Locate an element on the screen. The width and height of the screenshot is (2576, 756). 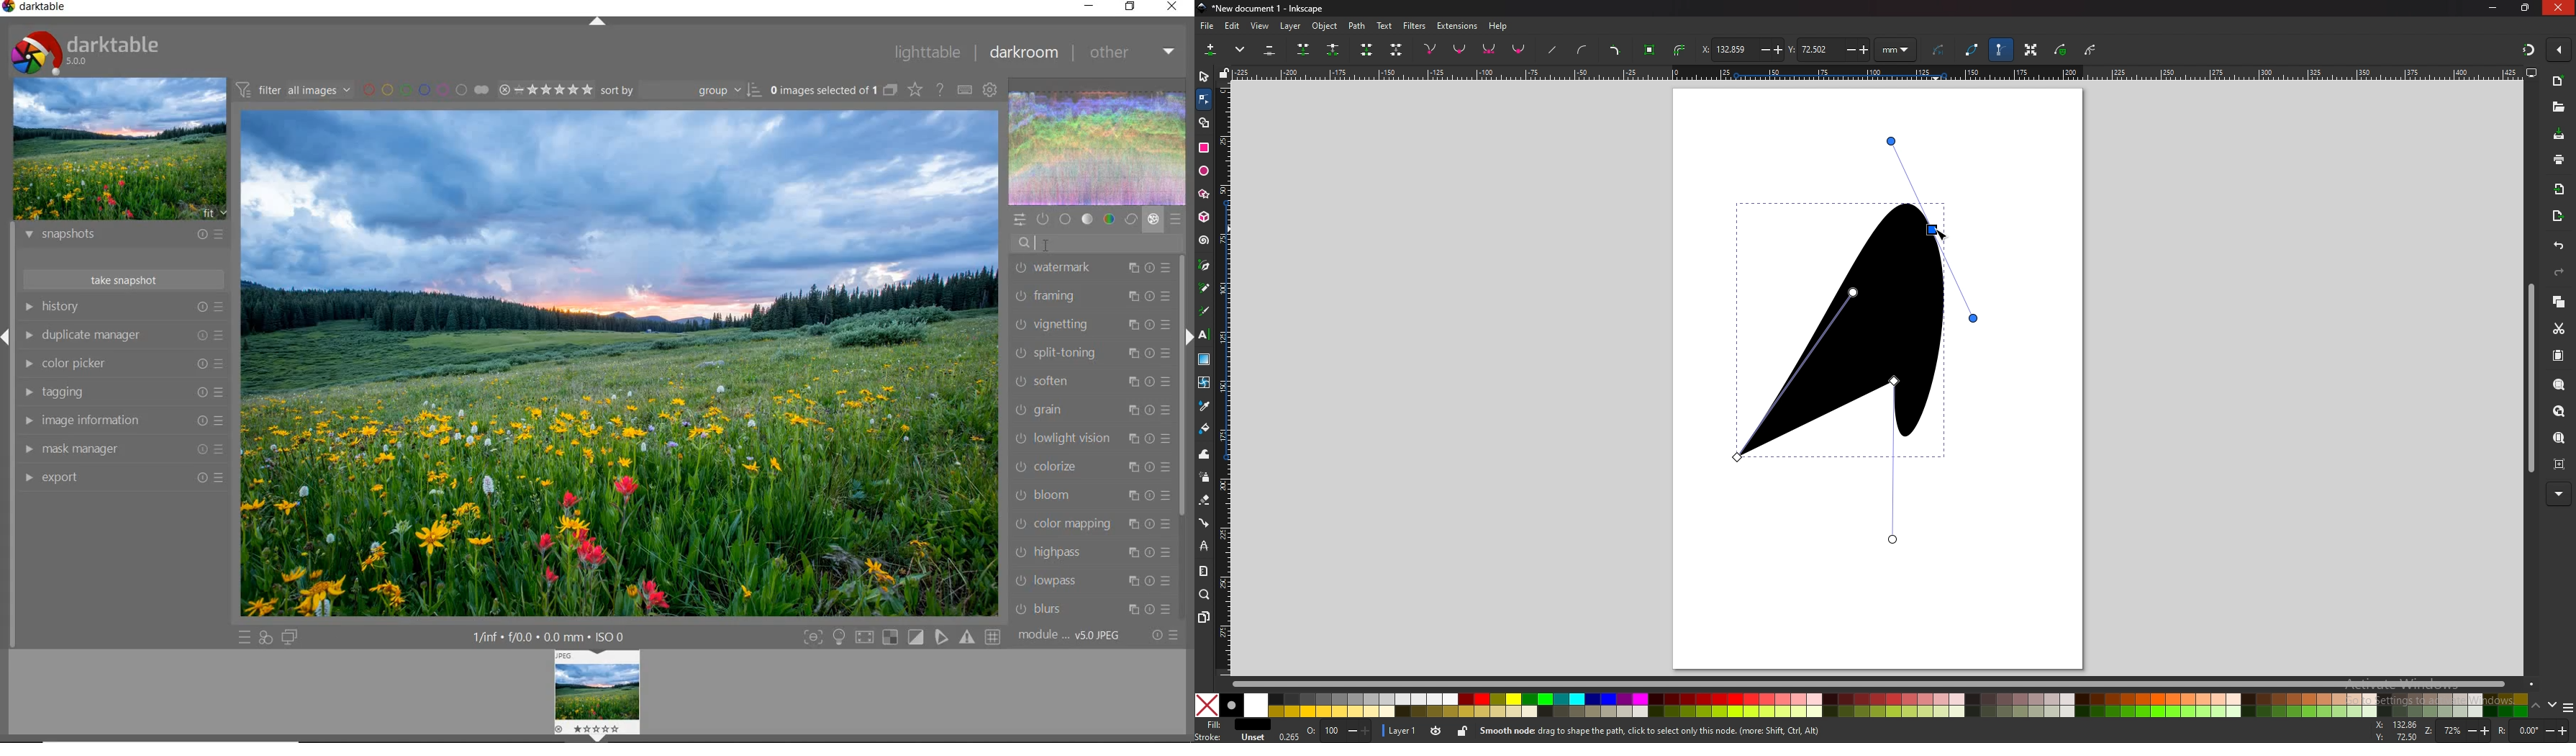
shape builder is located at coordinates (1205, 122).